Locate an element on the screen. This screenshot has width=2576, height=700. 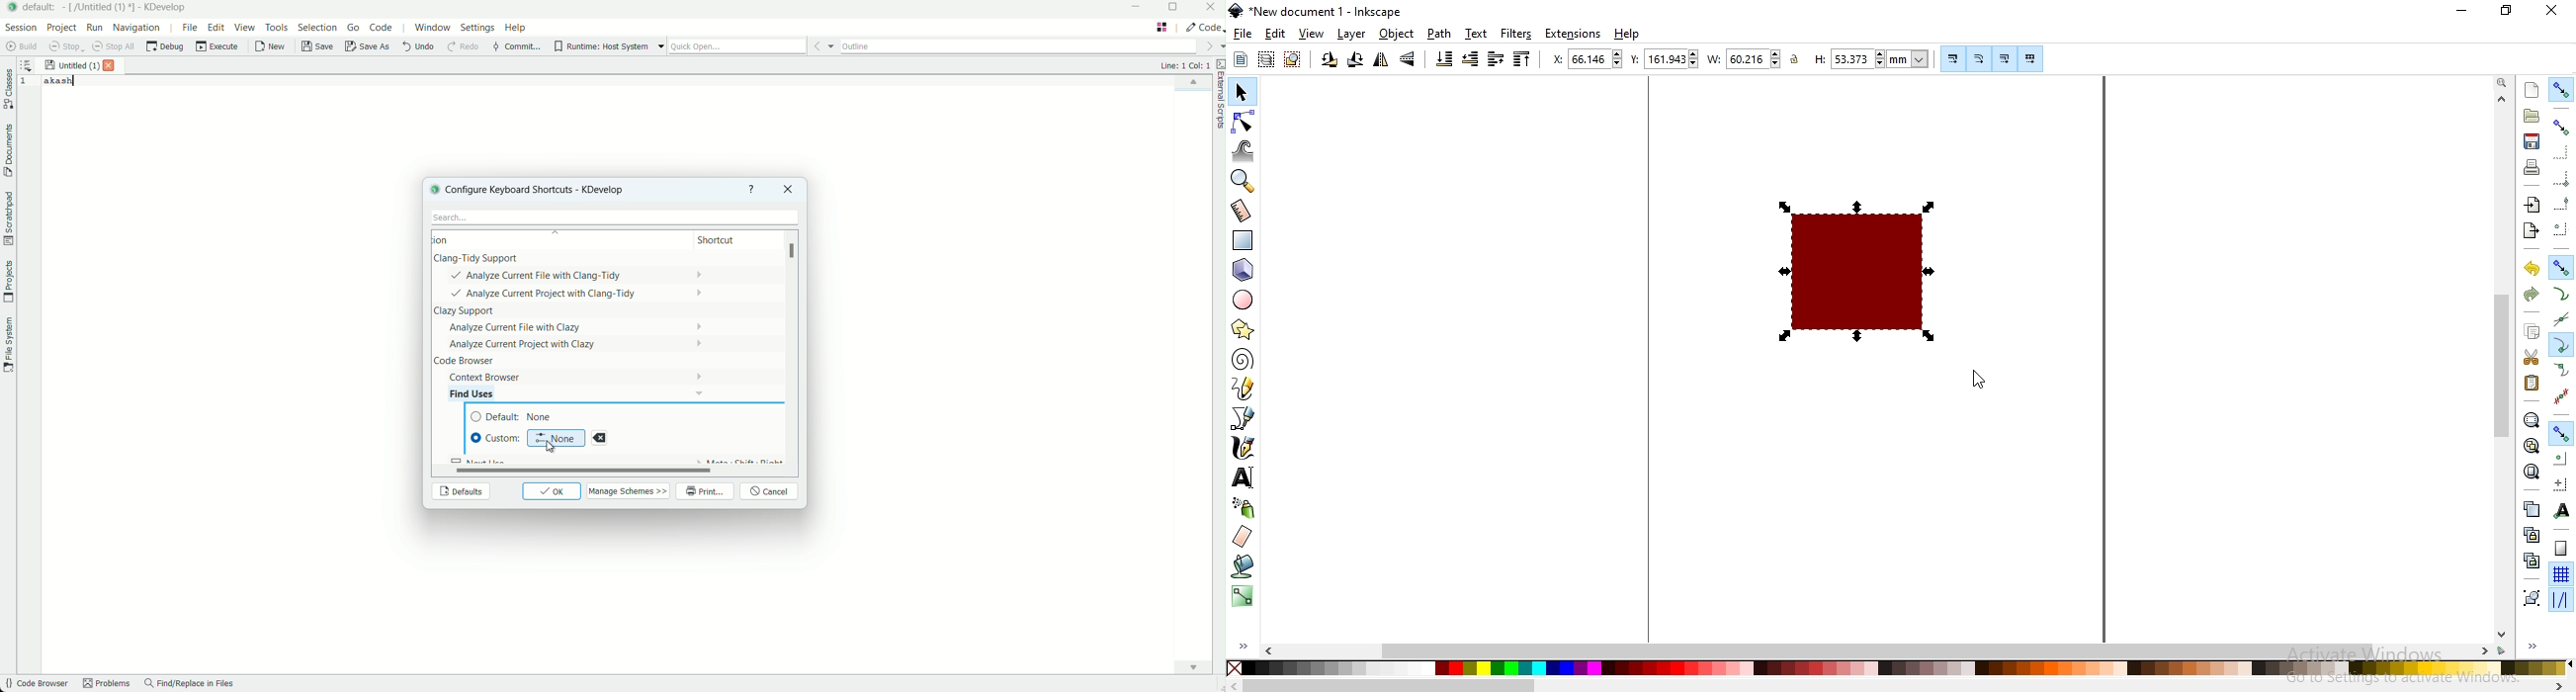
rotate 90 clockwiise is located at coordinates (1353, 62).